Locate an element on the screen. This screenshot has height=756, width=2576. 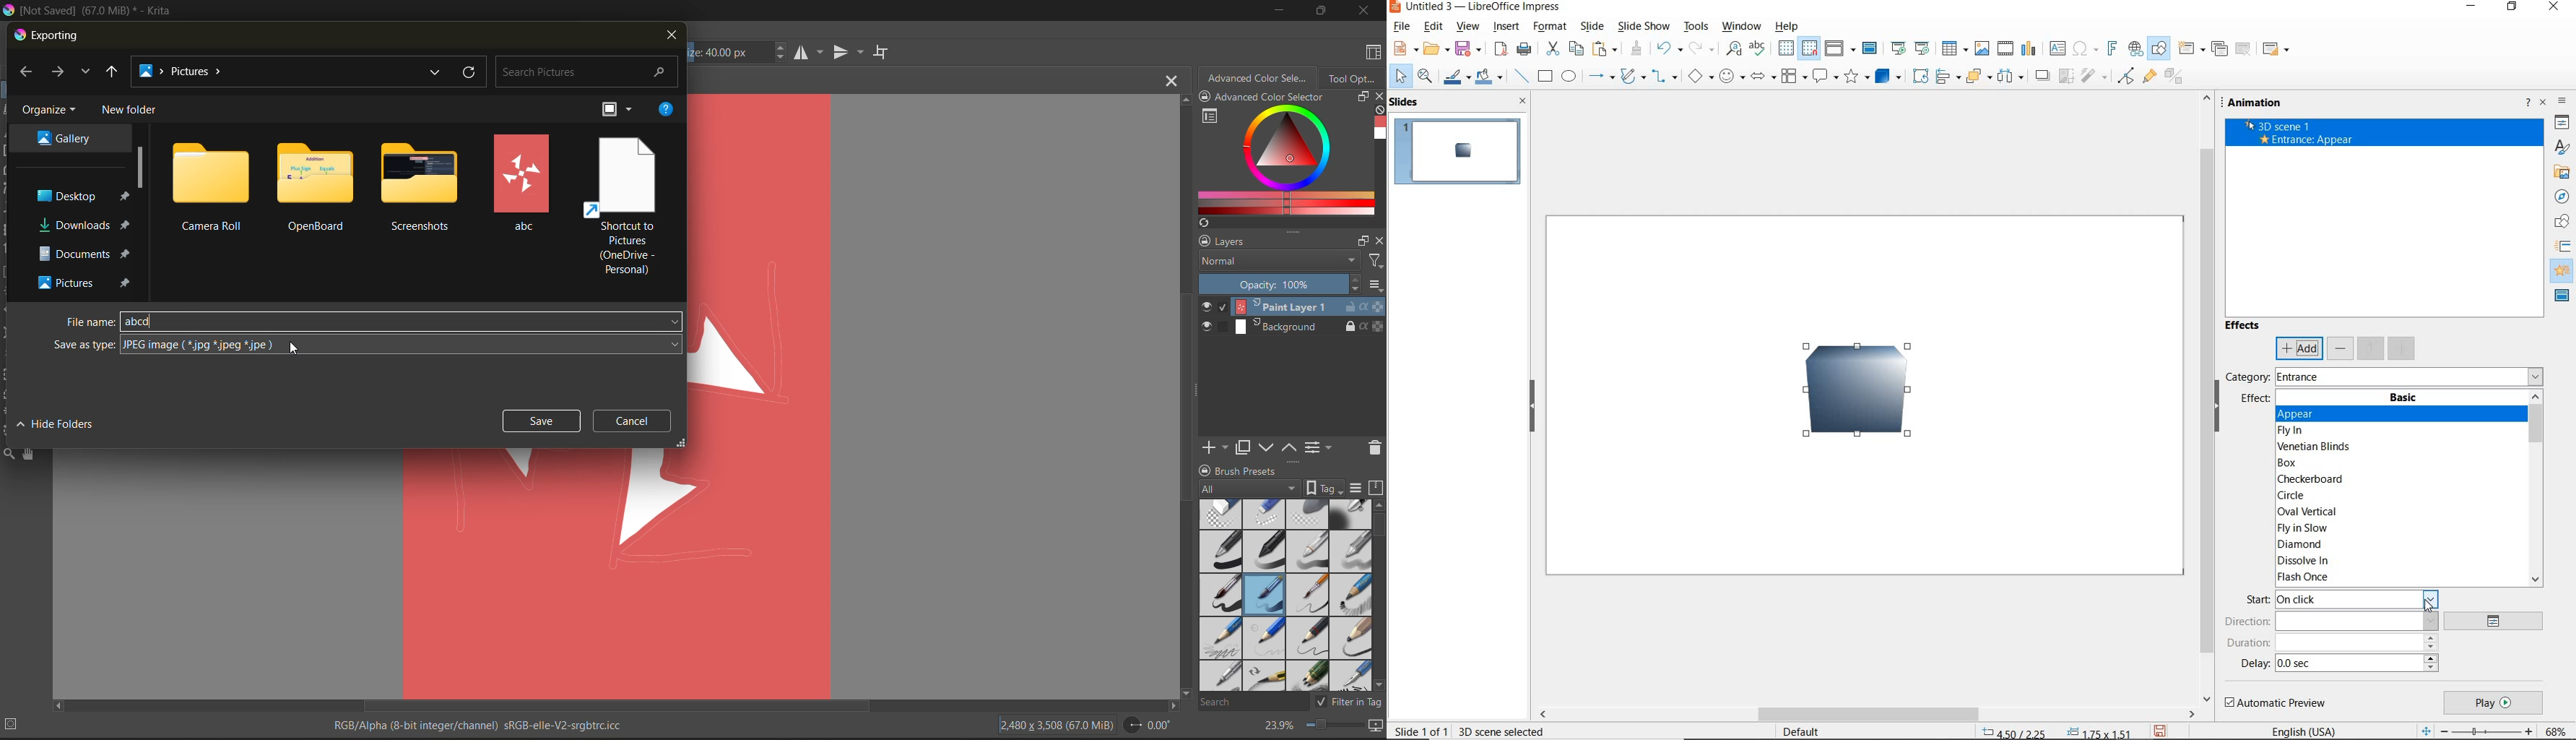
slide1 is located at coordinates (1461, 152).